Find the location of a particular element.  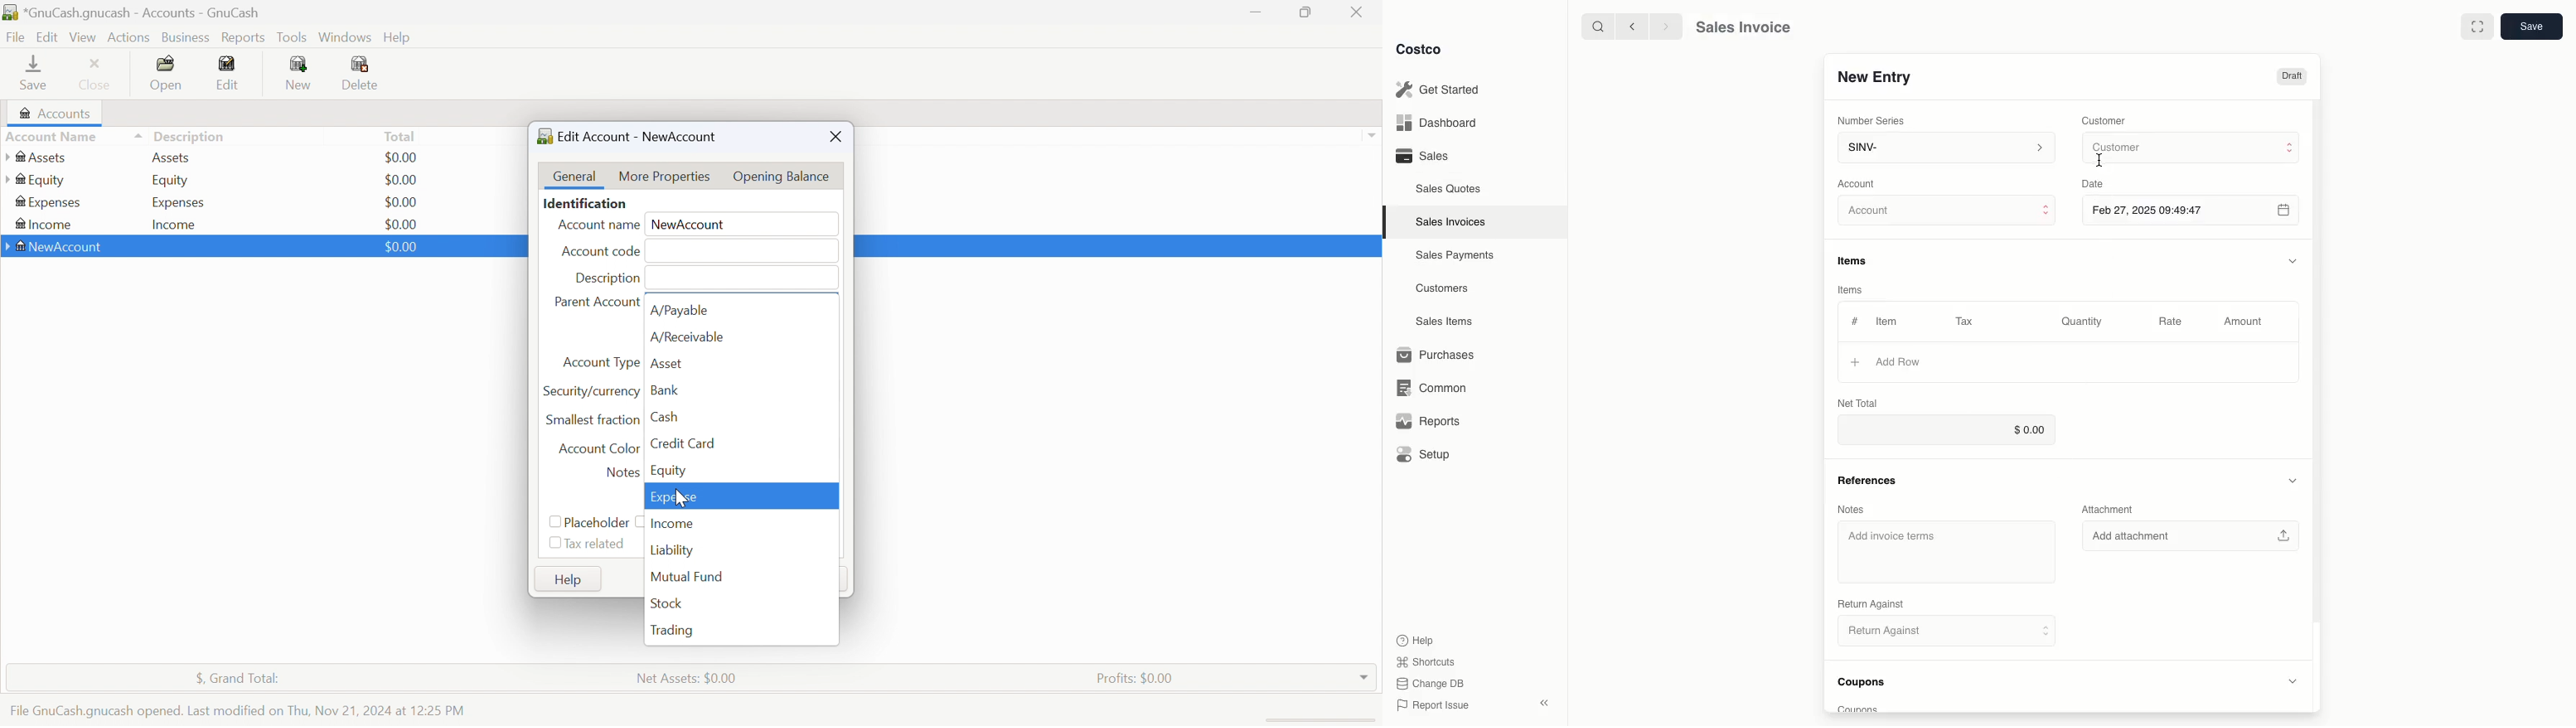

Date is located at coordinates (2090, 184).